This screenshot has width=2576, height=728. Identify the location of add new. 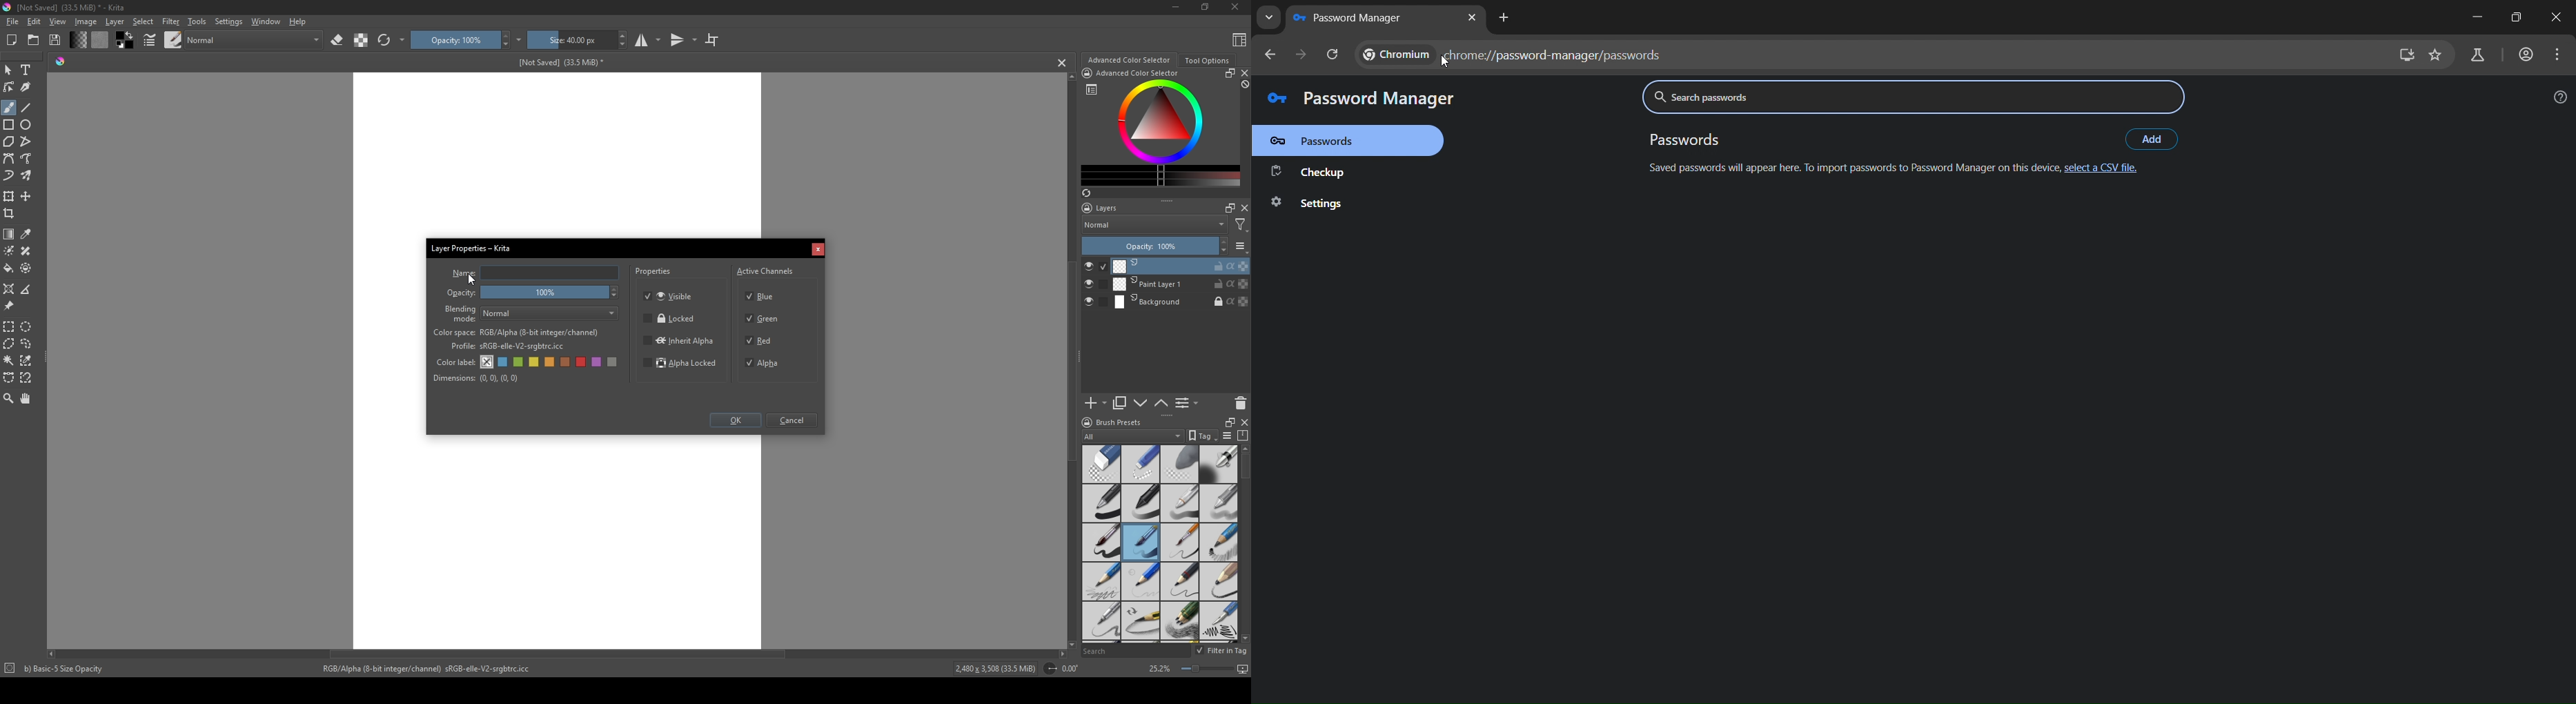
(1095, 403).